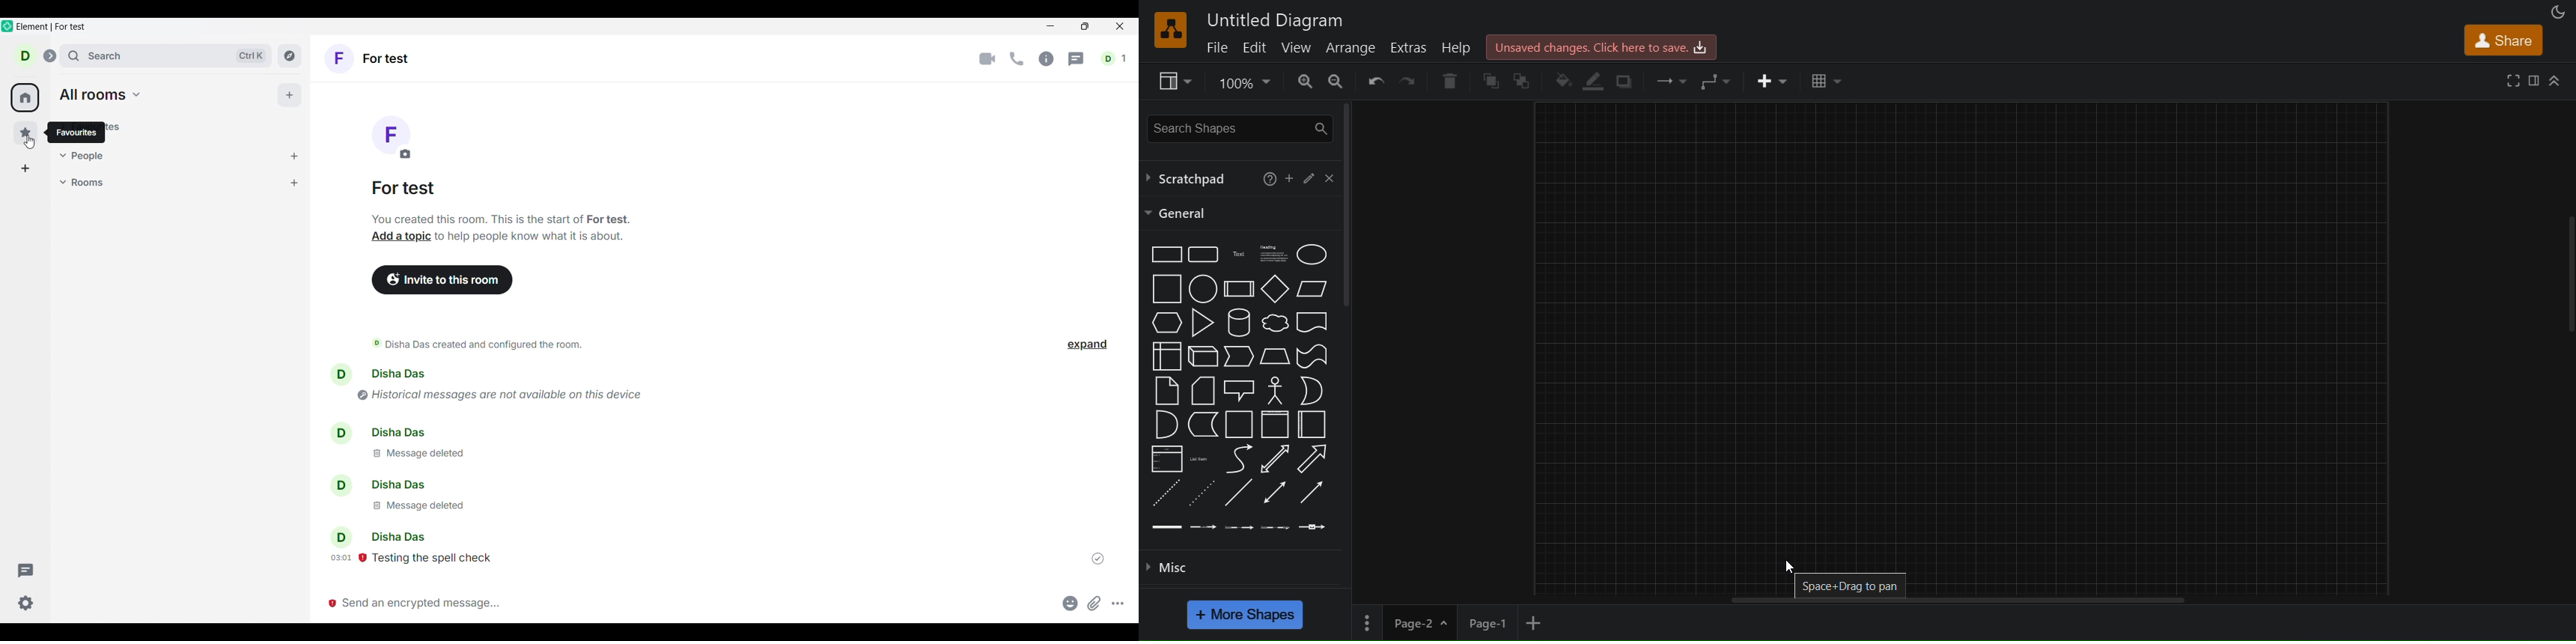 The image size is (2576, 644). I want to click on zoom, so click(1248, 82).